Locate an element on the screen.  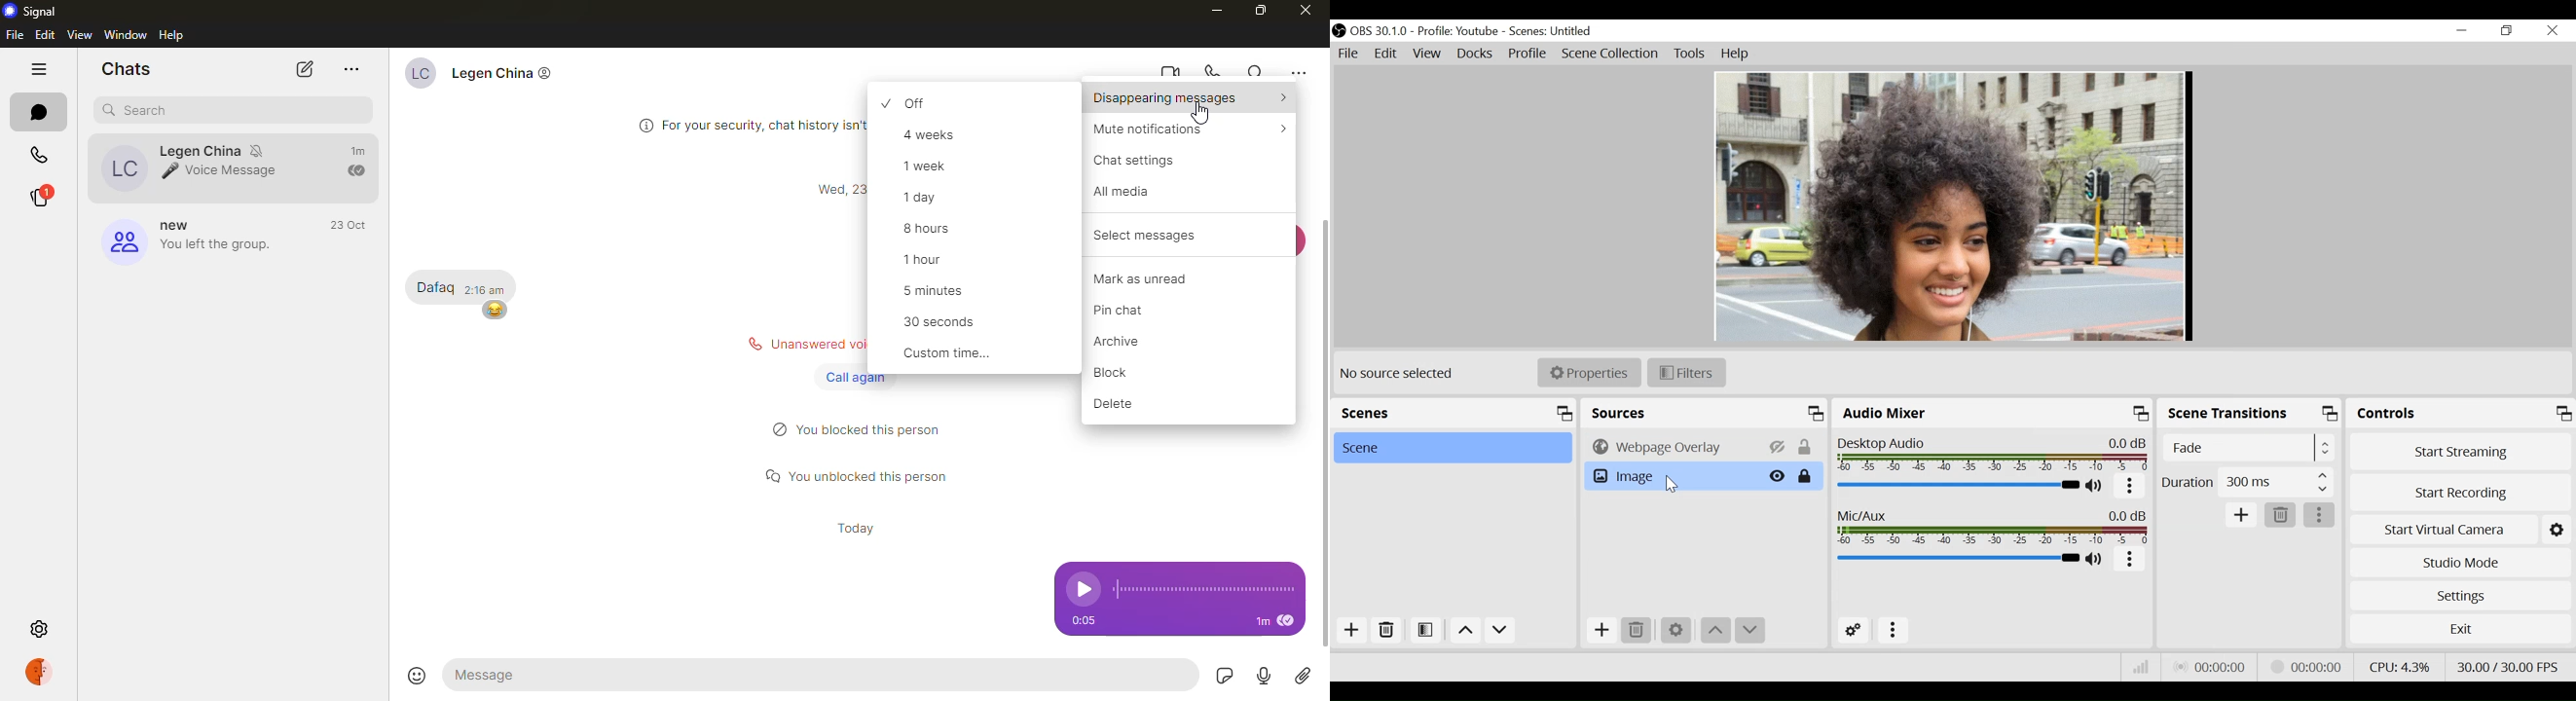
Control Panel is located at coordinates (2460, 413).